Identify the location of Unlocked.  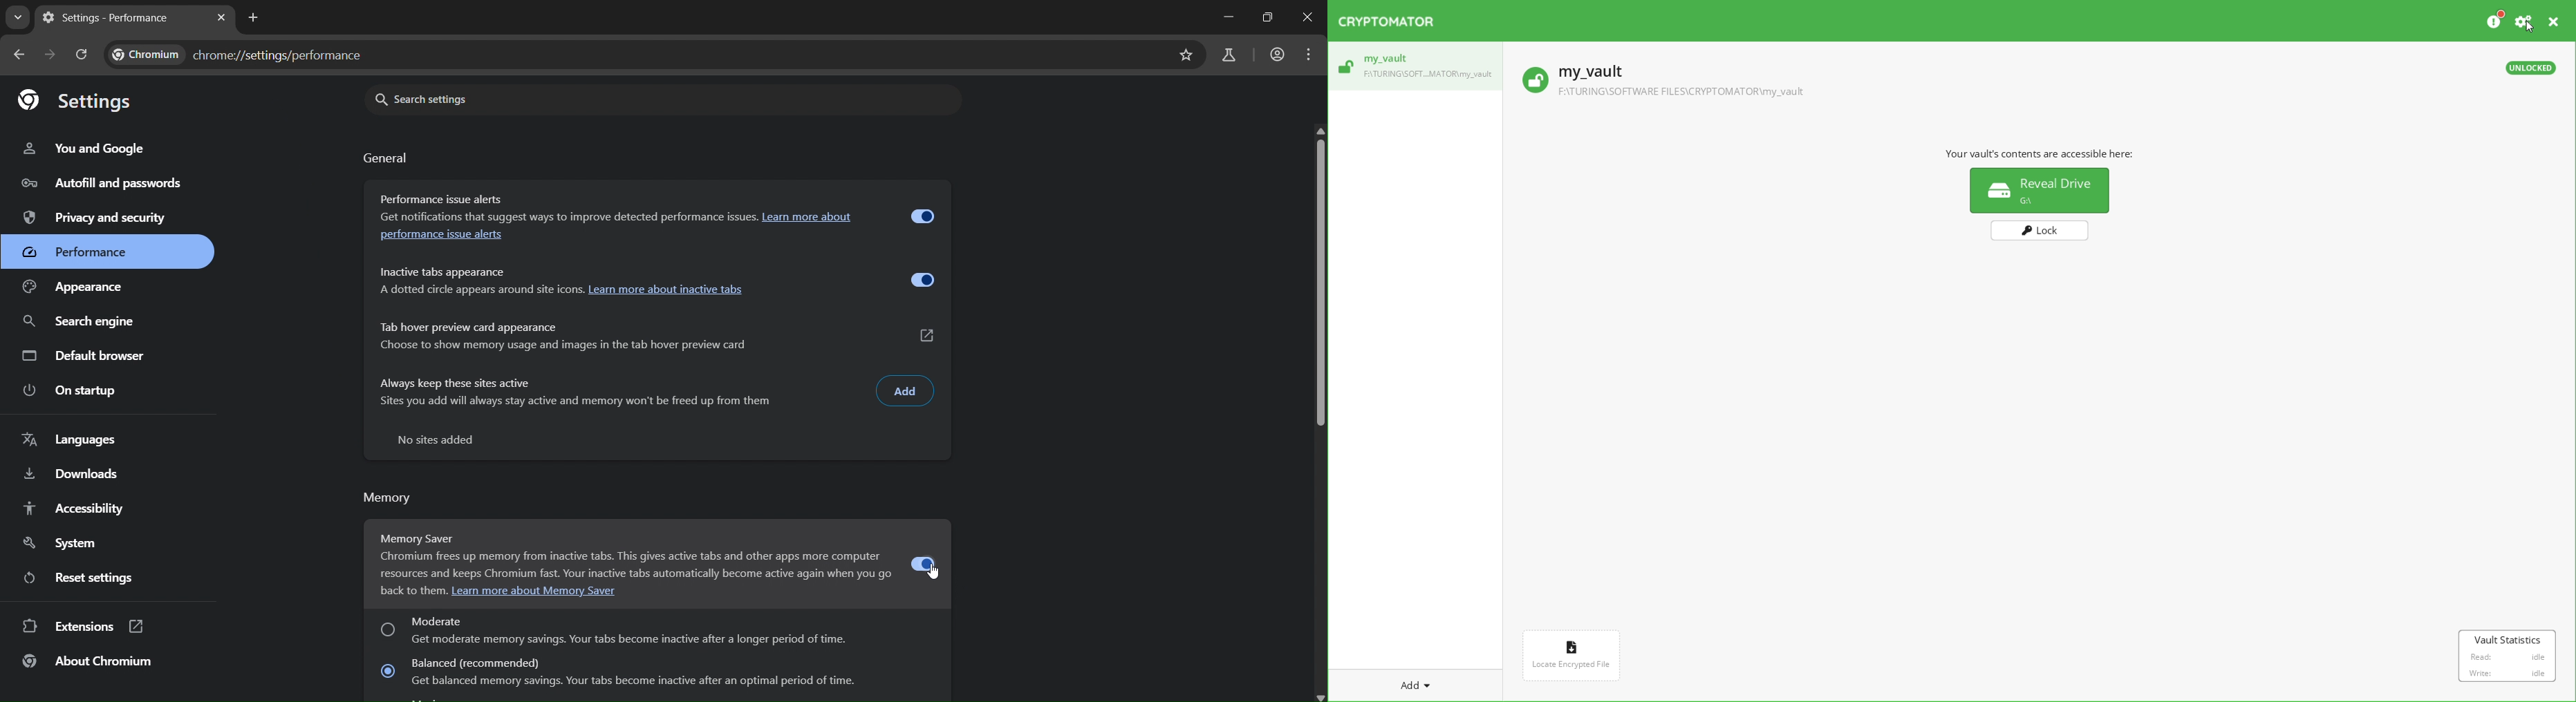
(2533, 70).